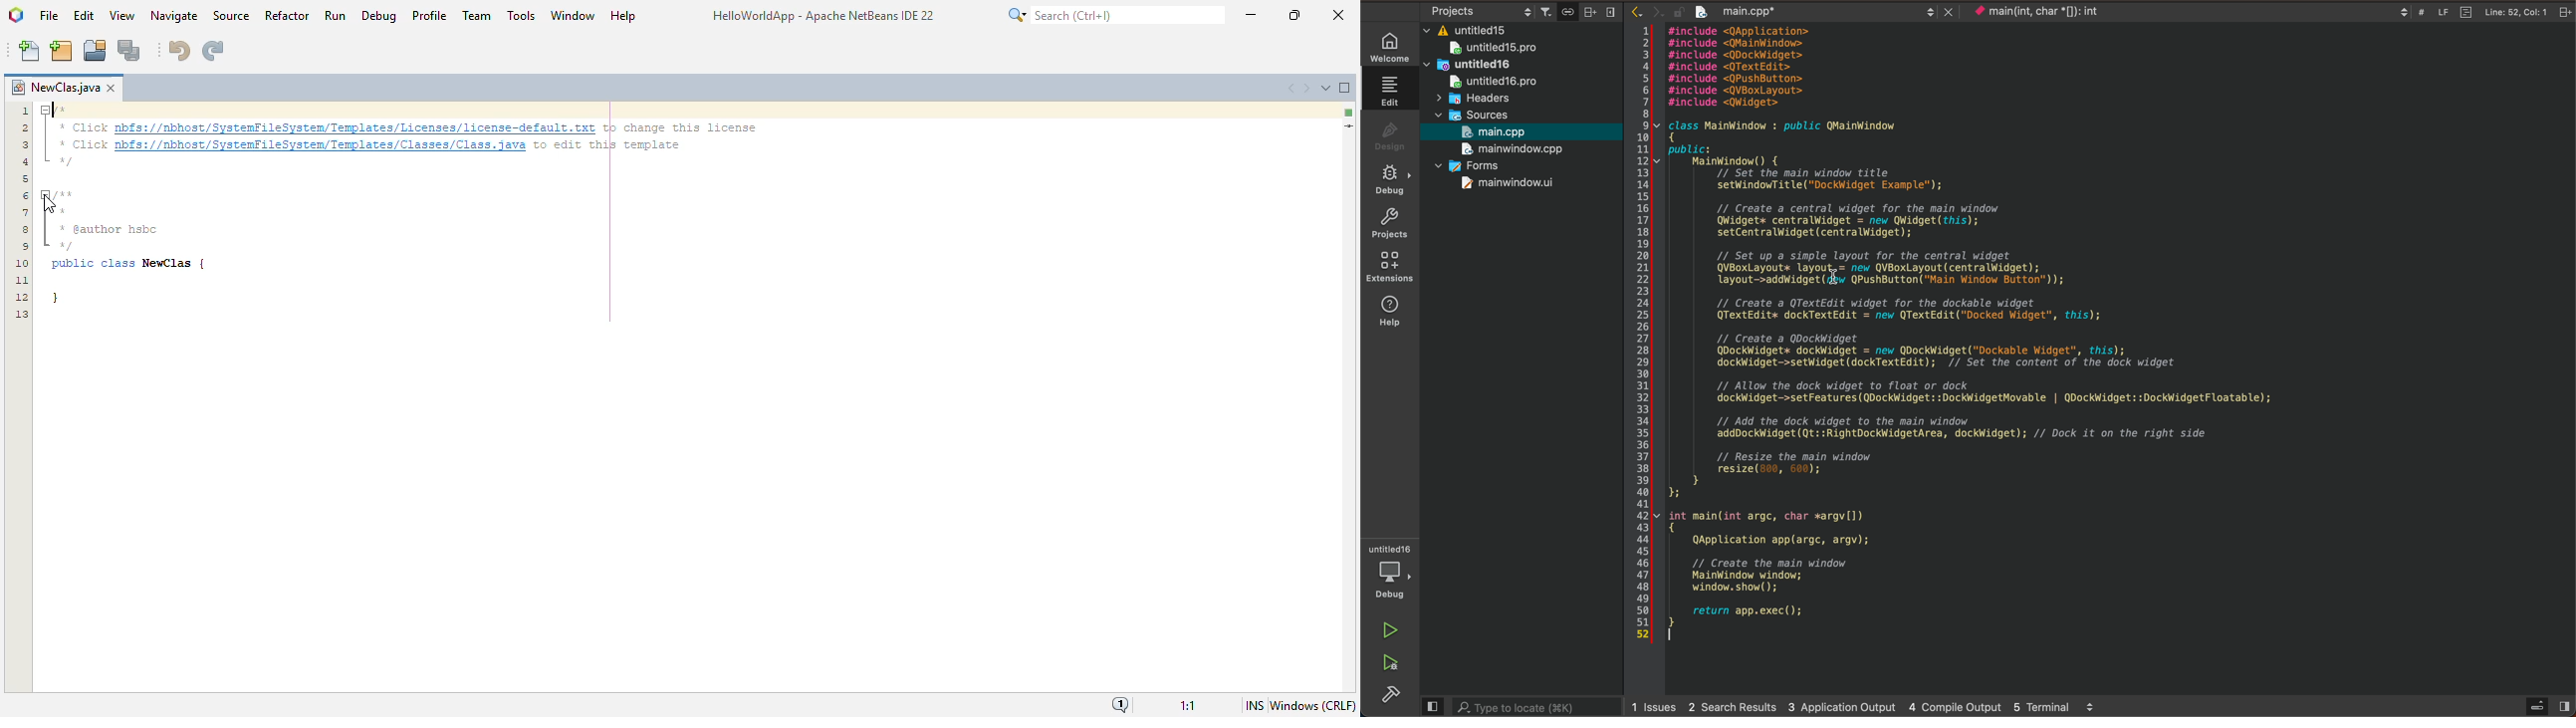  What do you see at coordinates (1471, 64) in the screenshot?
I see `untitled16` at bounding box center [1471, 64].